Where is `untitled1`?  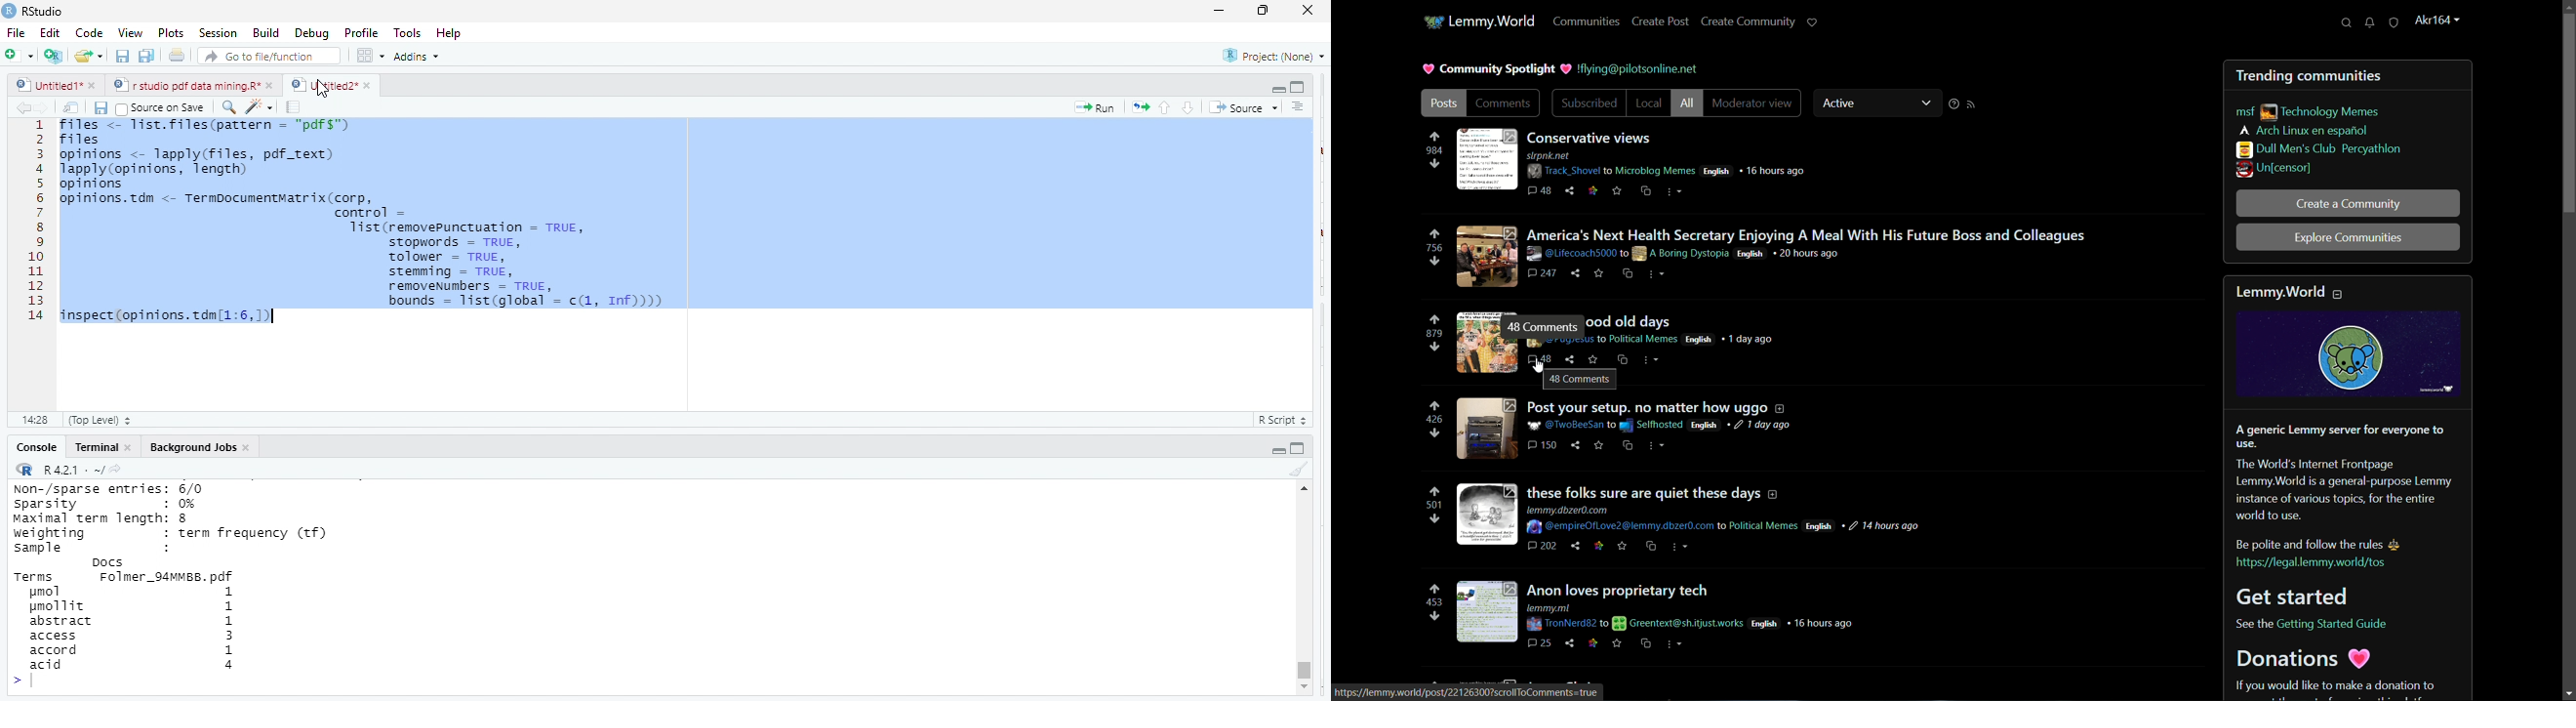
untitled1 is located at coordinates (47, 86).